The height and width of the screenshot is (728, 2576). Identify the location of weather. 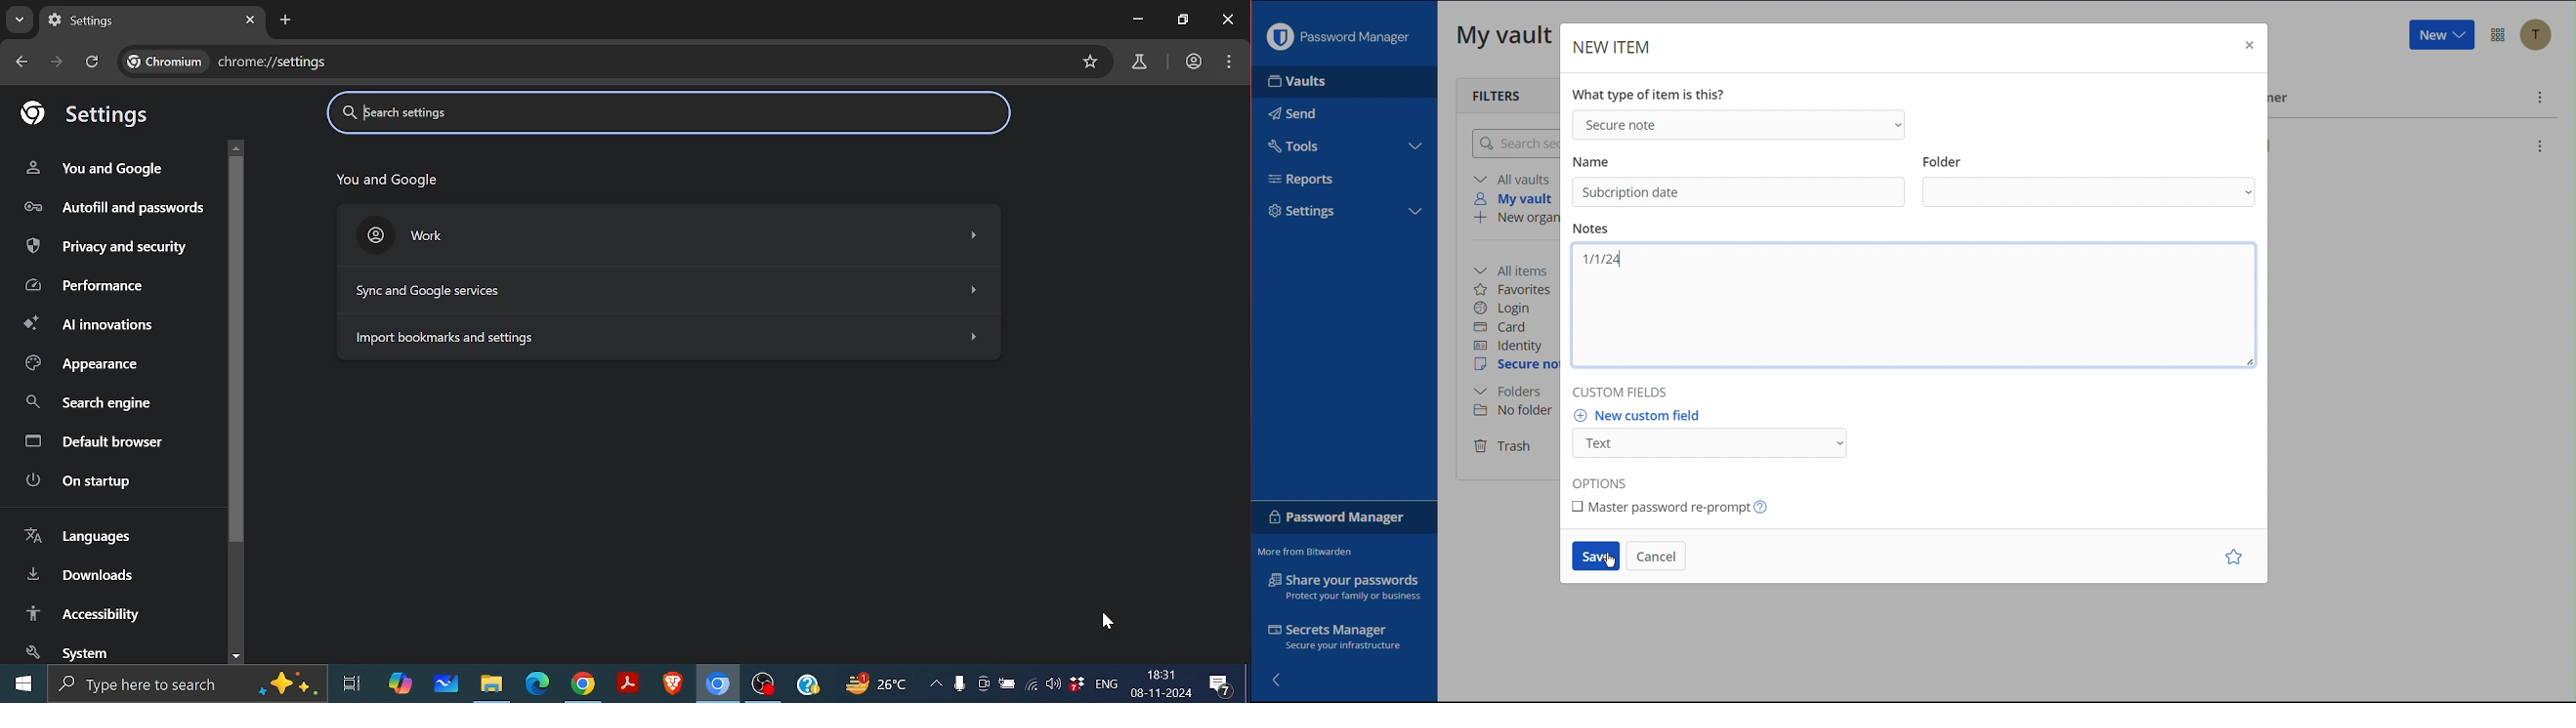
(878, 686).